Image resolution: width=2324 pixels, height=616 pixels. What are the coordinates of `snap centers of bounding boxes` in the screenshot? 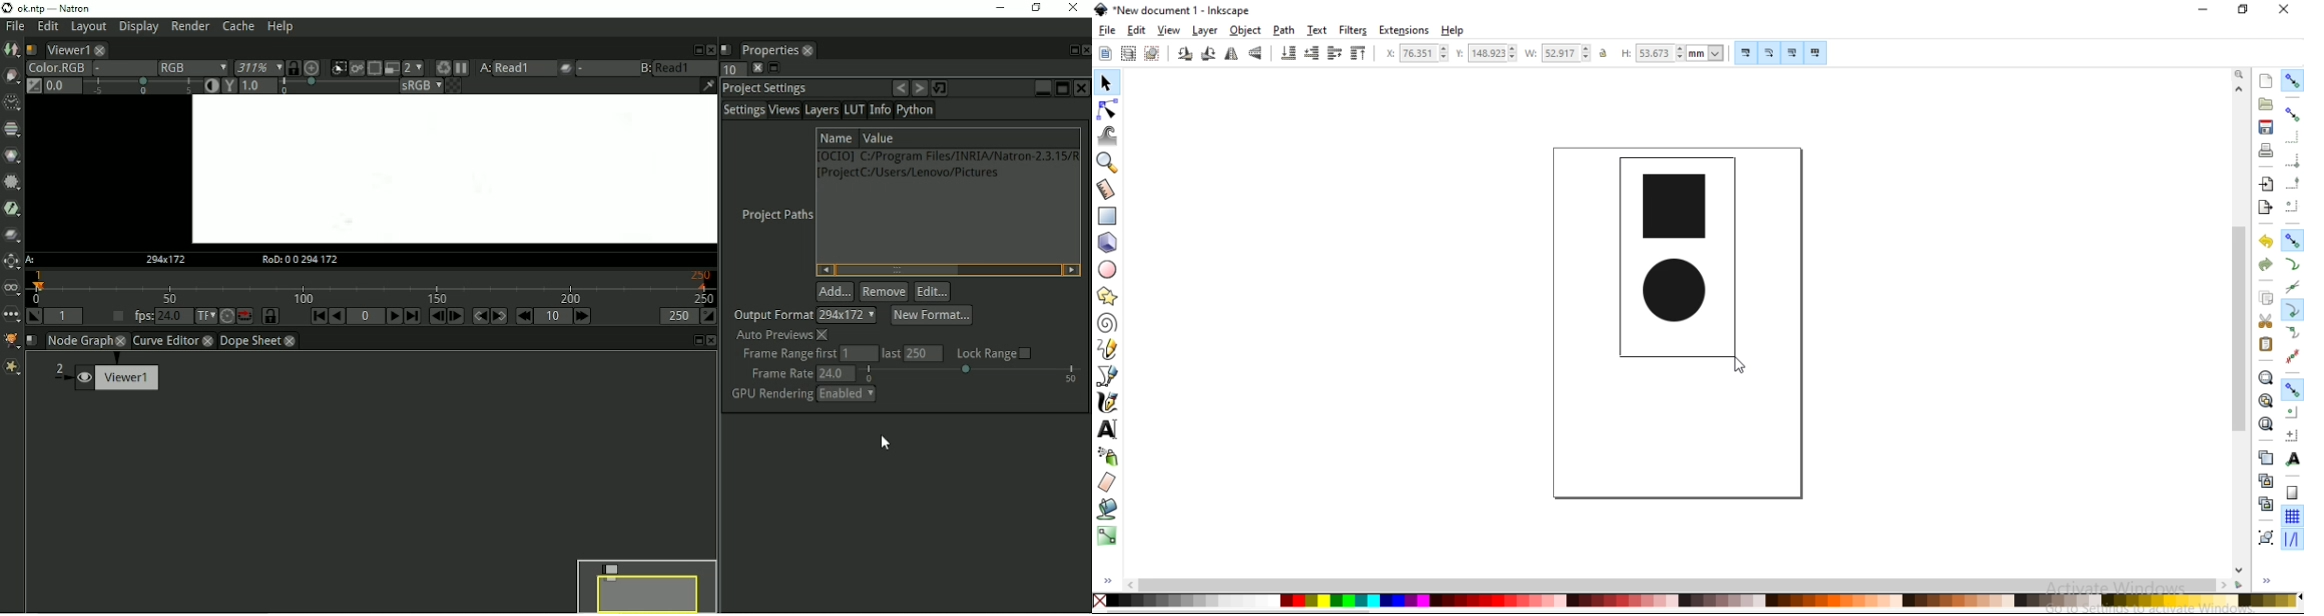 It's located at (2291, 205).